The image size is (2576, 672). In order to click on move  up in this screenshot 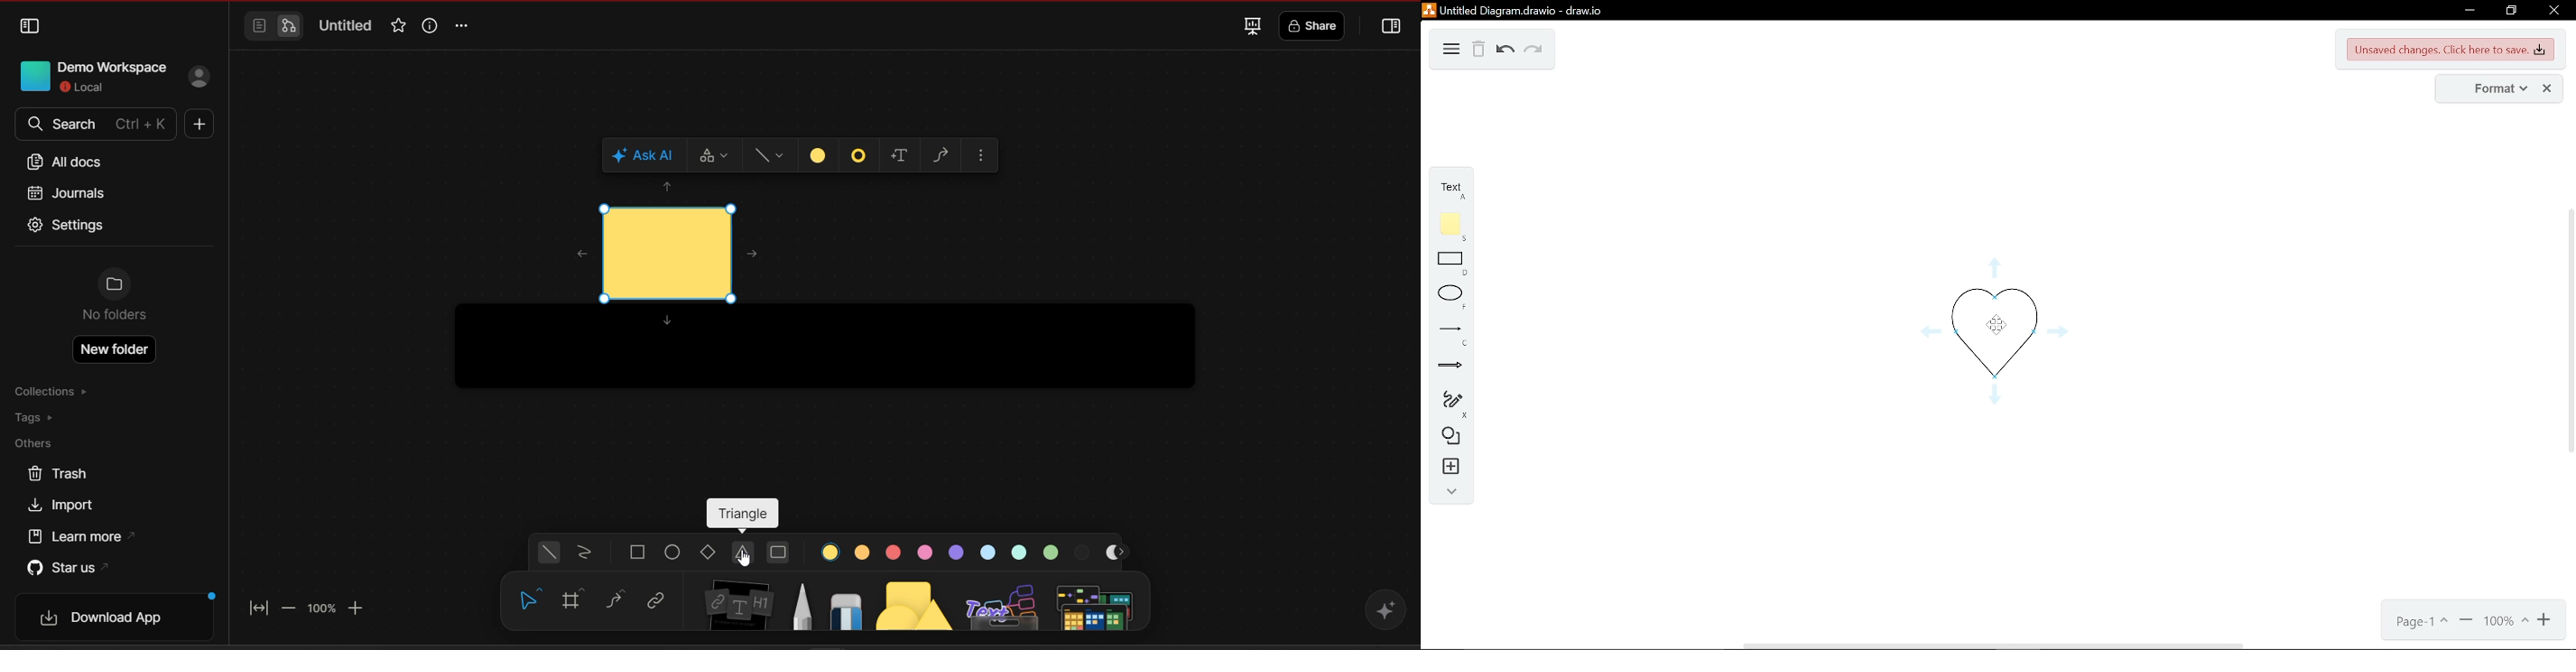, I will do `click(668, 187)`.